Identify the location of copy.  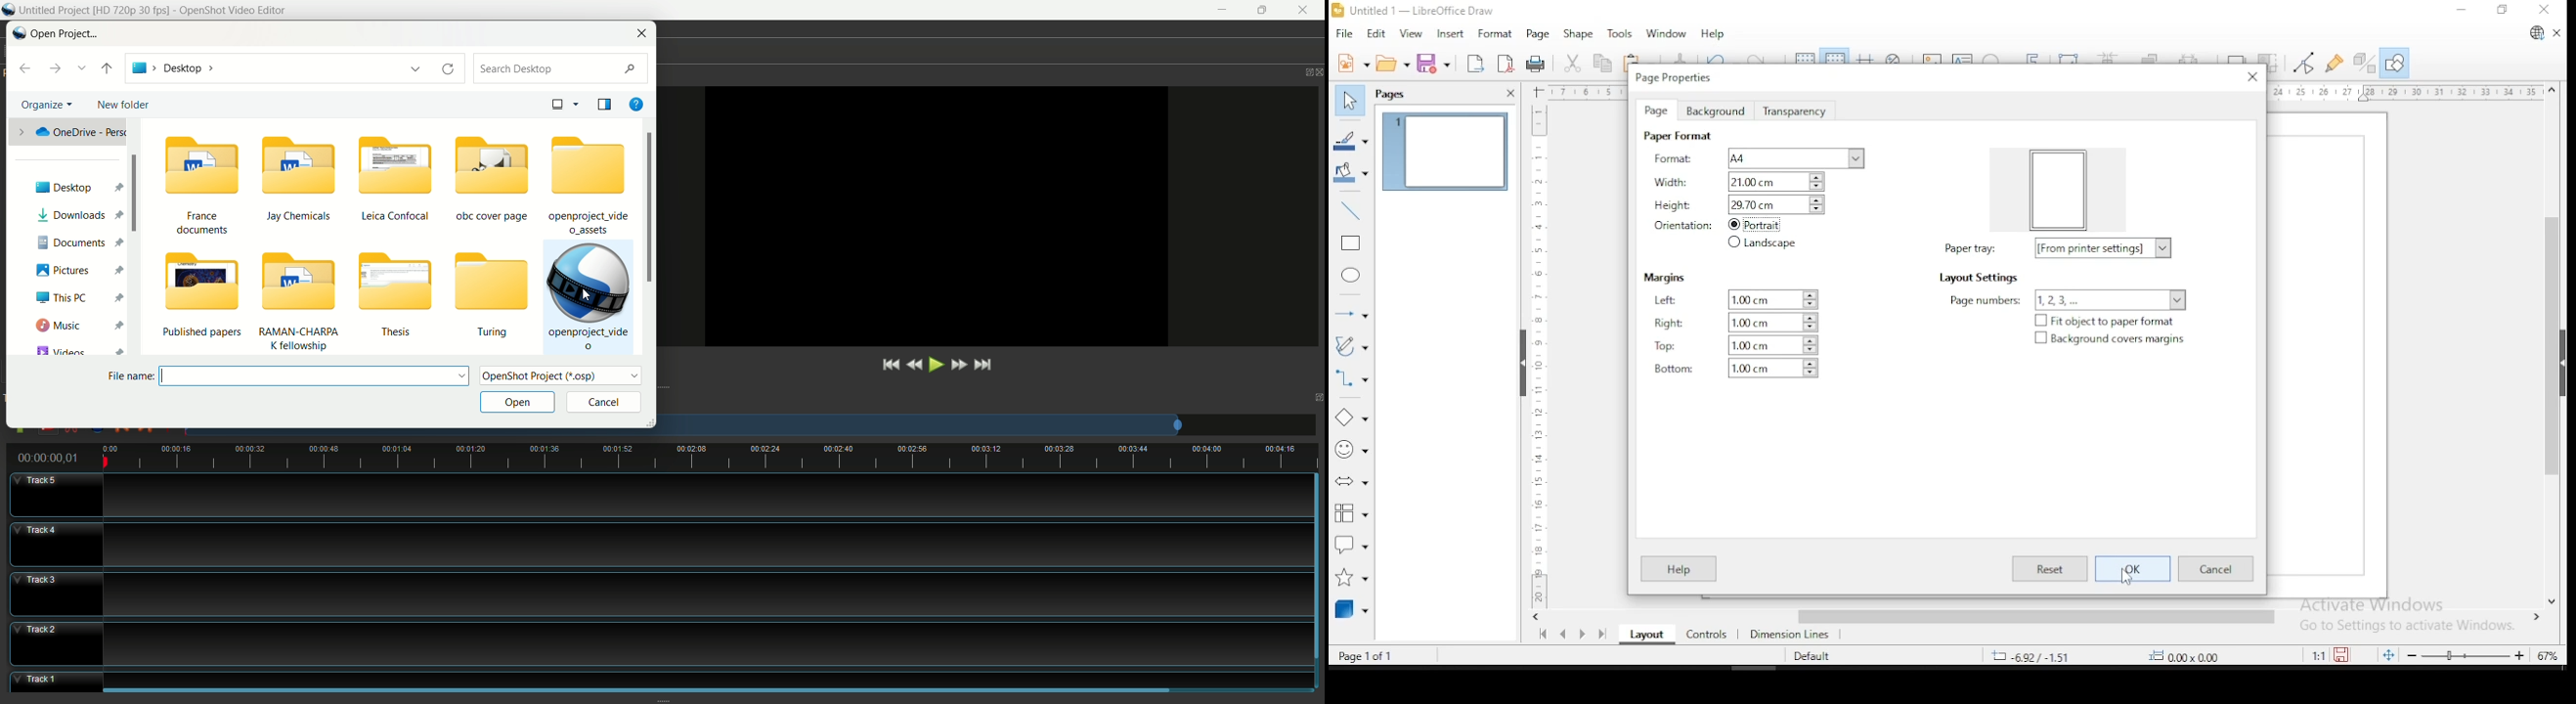
(1600, 66).